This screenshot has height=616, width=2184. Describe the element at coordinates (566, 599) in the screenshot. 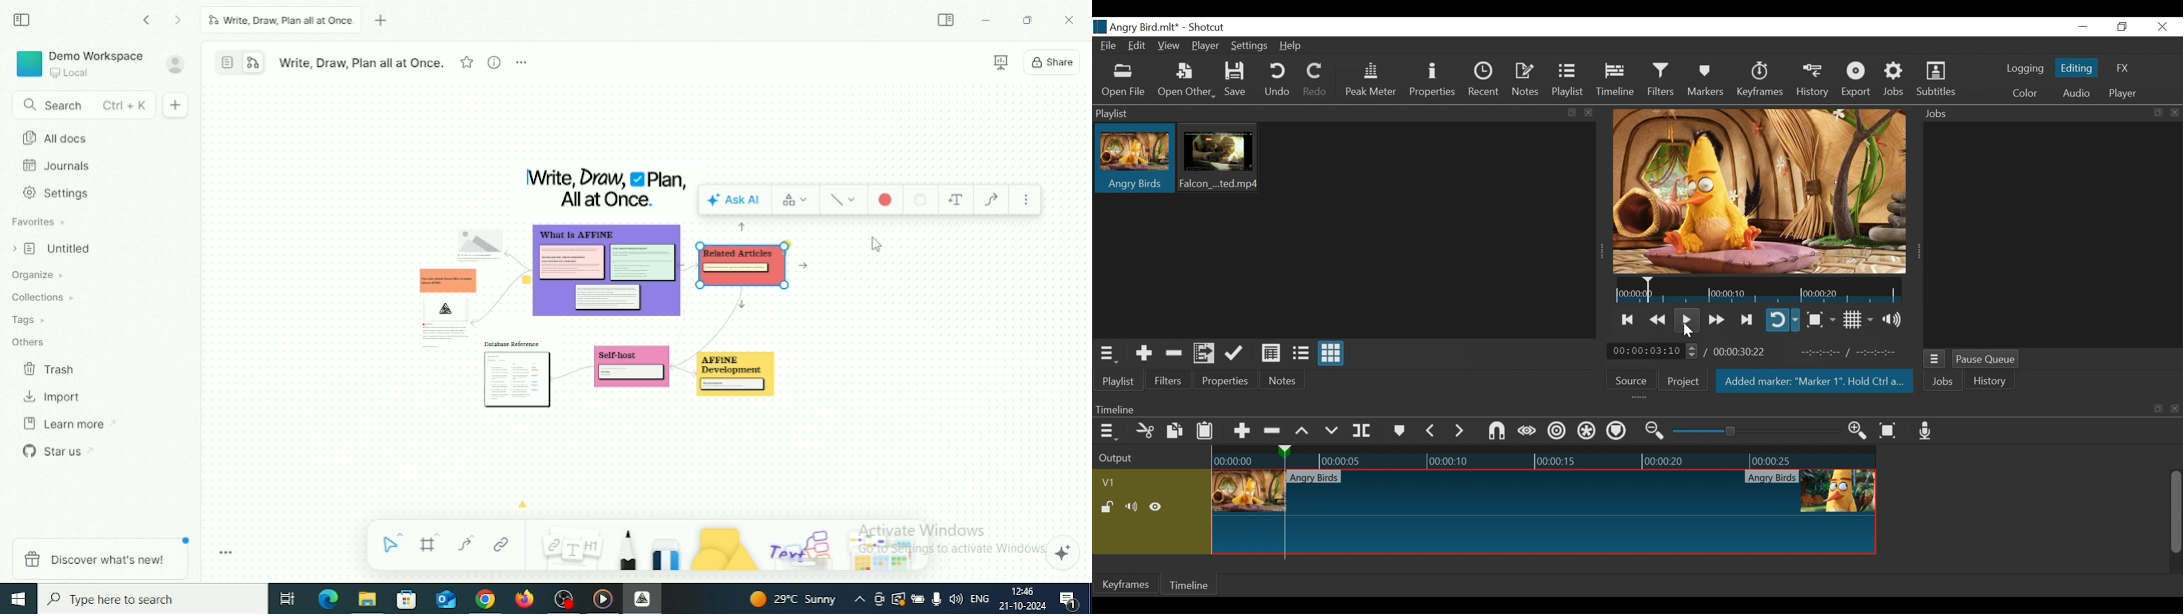

I see `OBS Studio` at that location.